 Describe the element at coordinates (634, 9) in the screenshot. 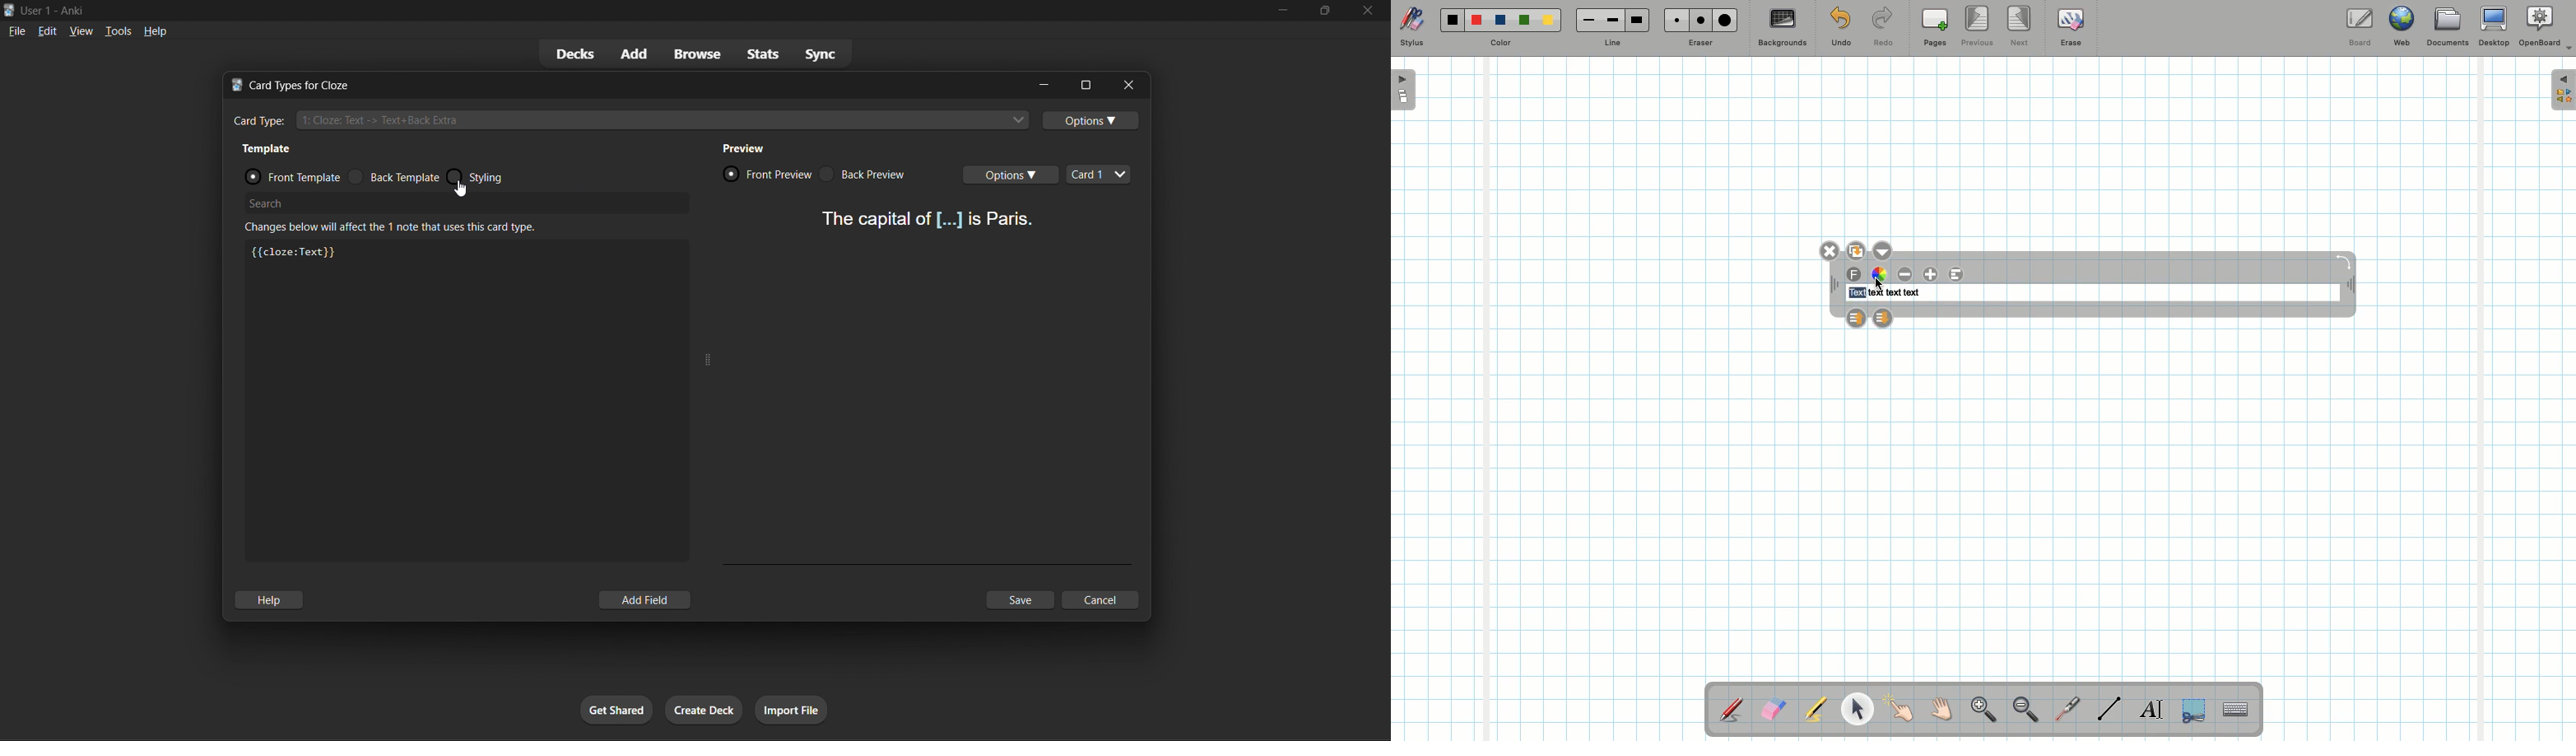

I see `title bar` at that location.